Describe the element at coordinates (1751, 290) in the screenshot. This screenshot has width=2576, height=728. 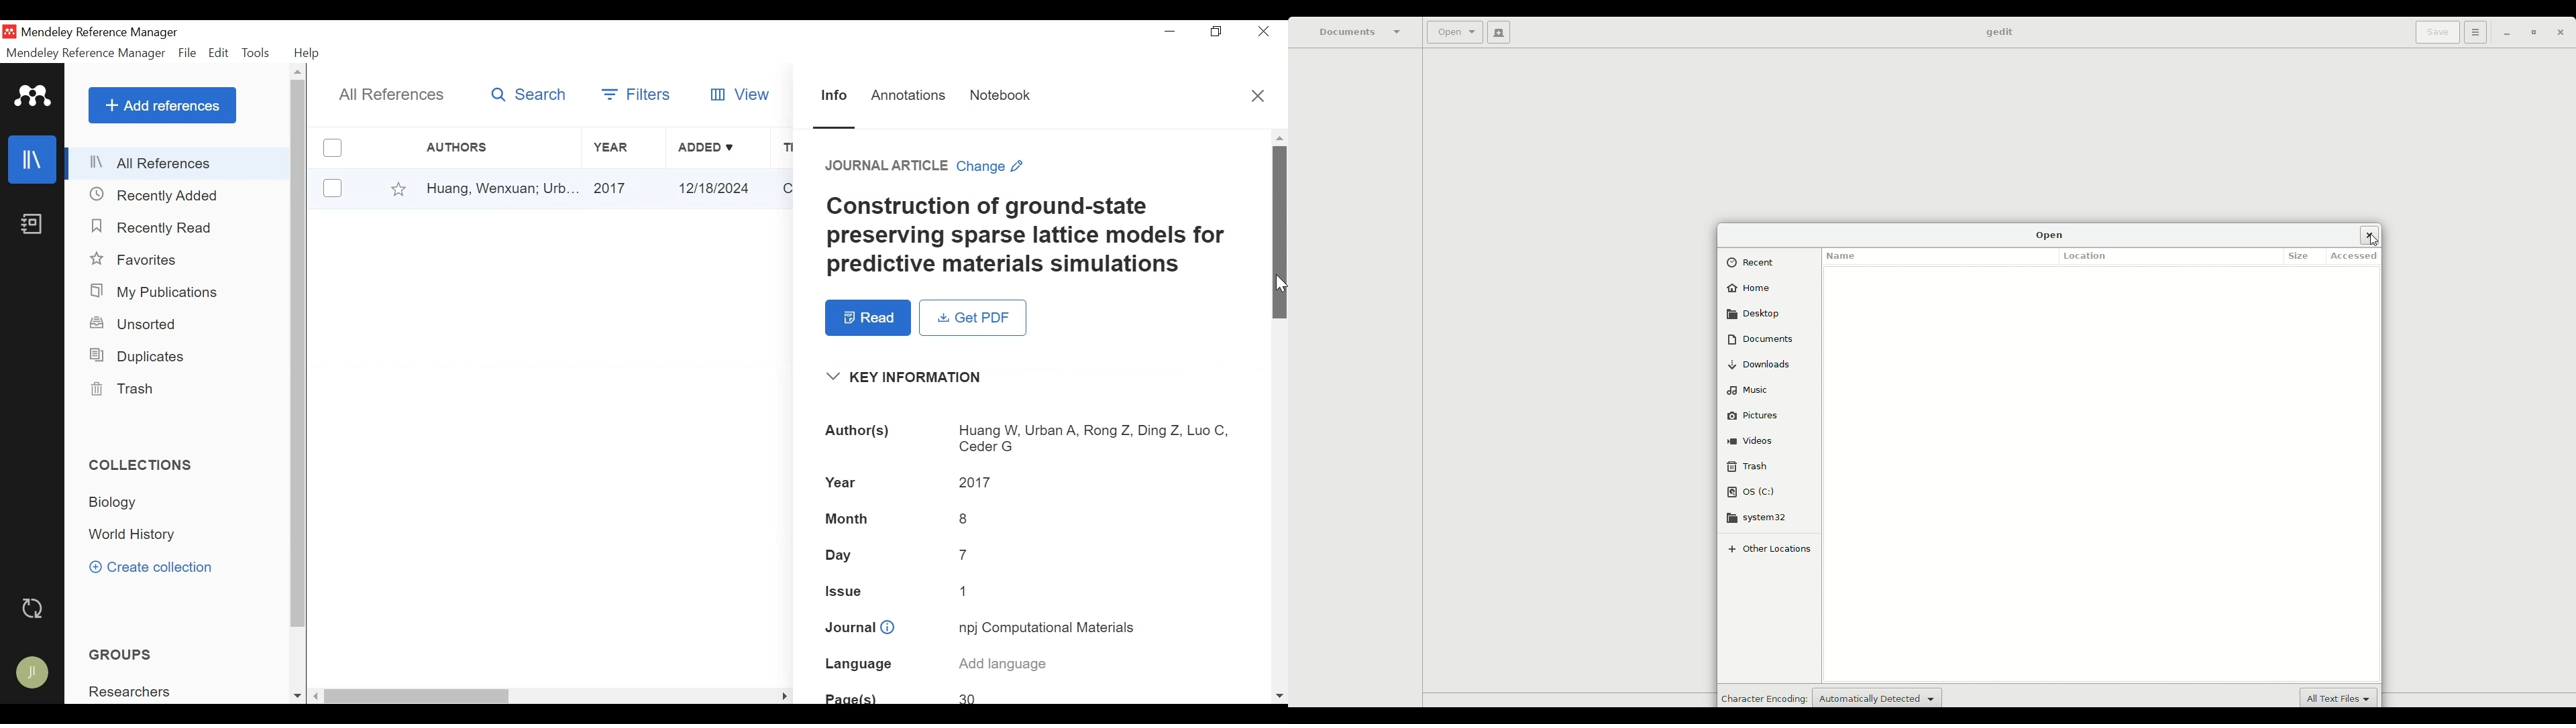
I see `Home` at that location.